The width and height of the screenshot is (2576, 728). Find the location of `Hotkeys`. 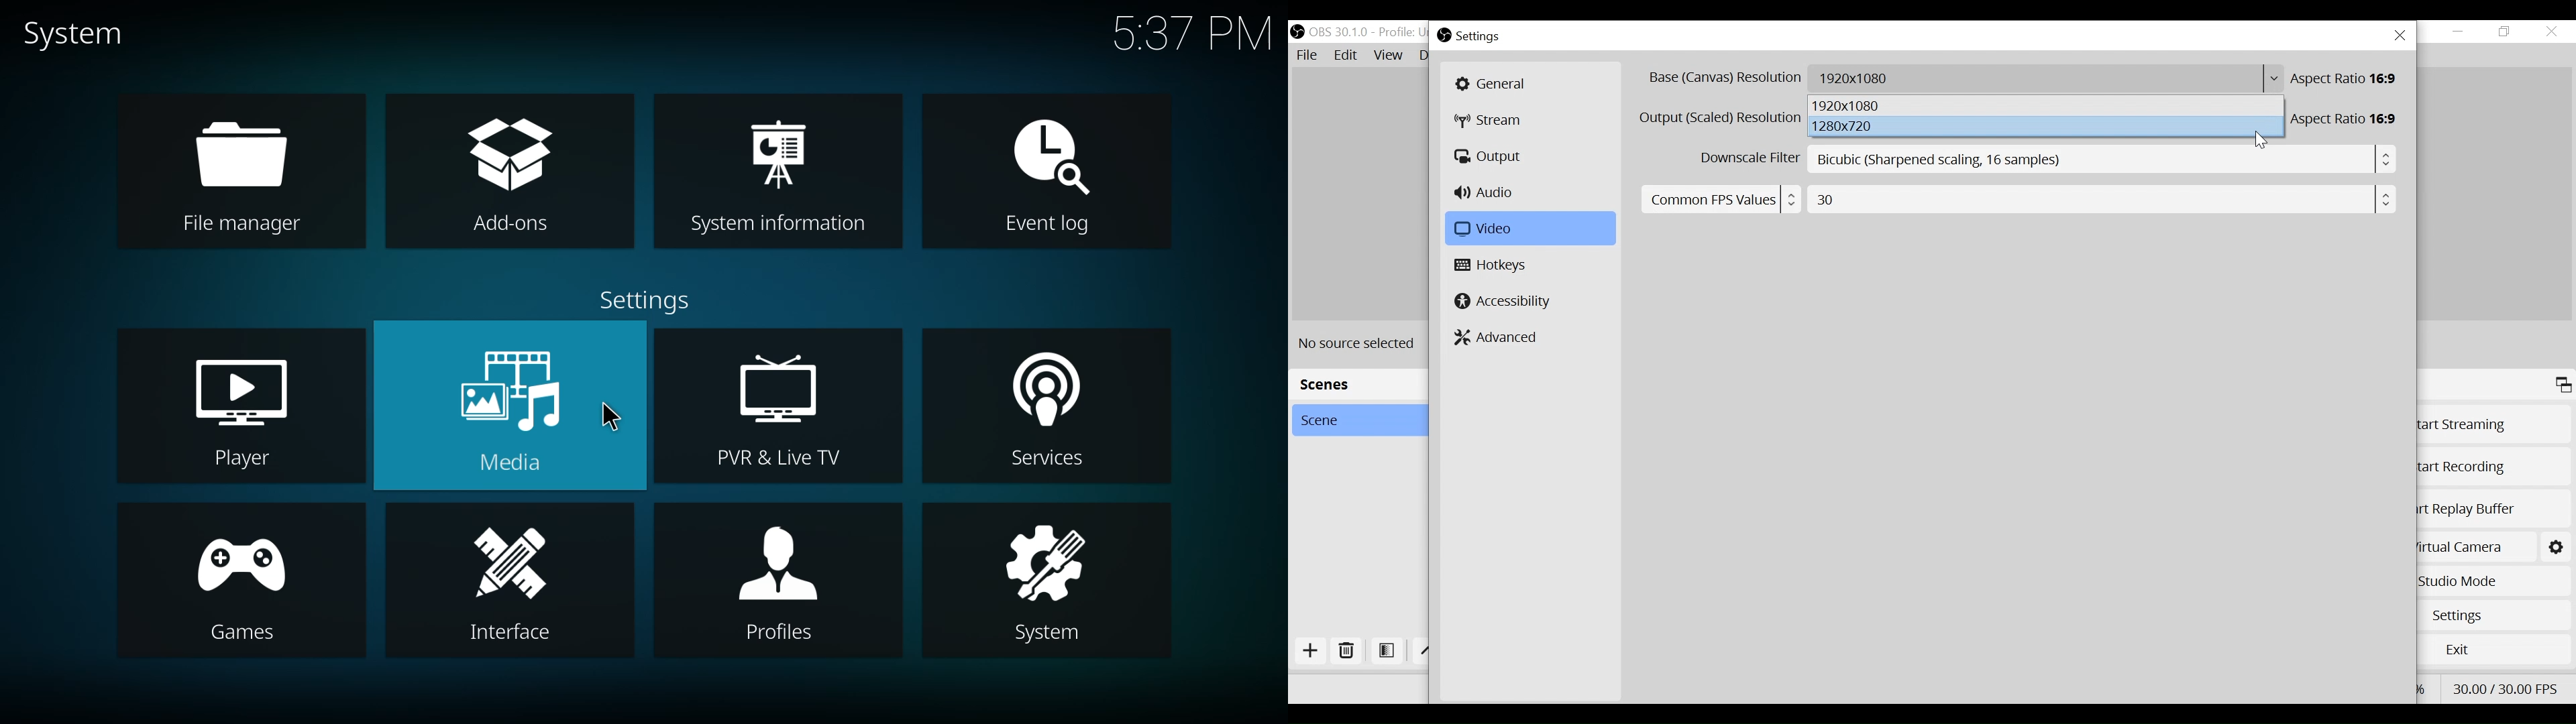

Hotkeys is located at coordinates (1494, 266).